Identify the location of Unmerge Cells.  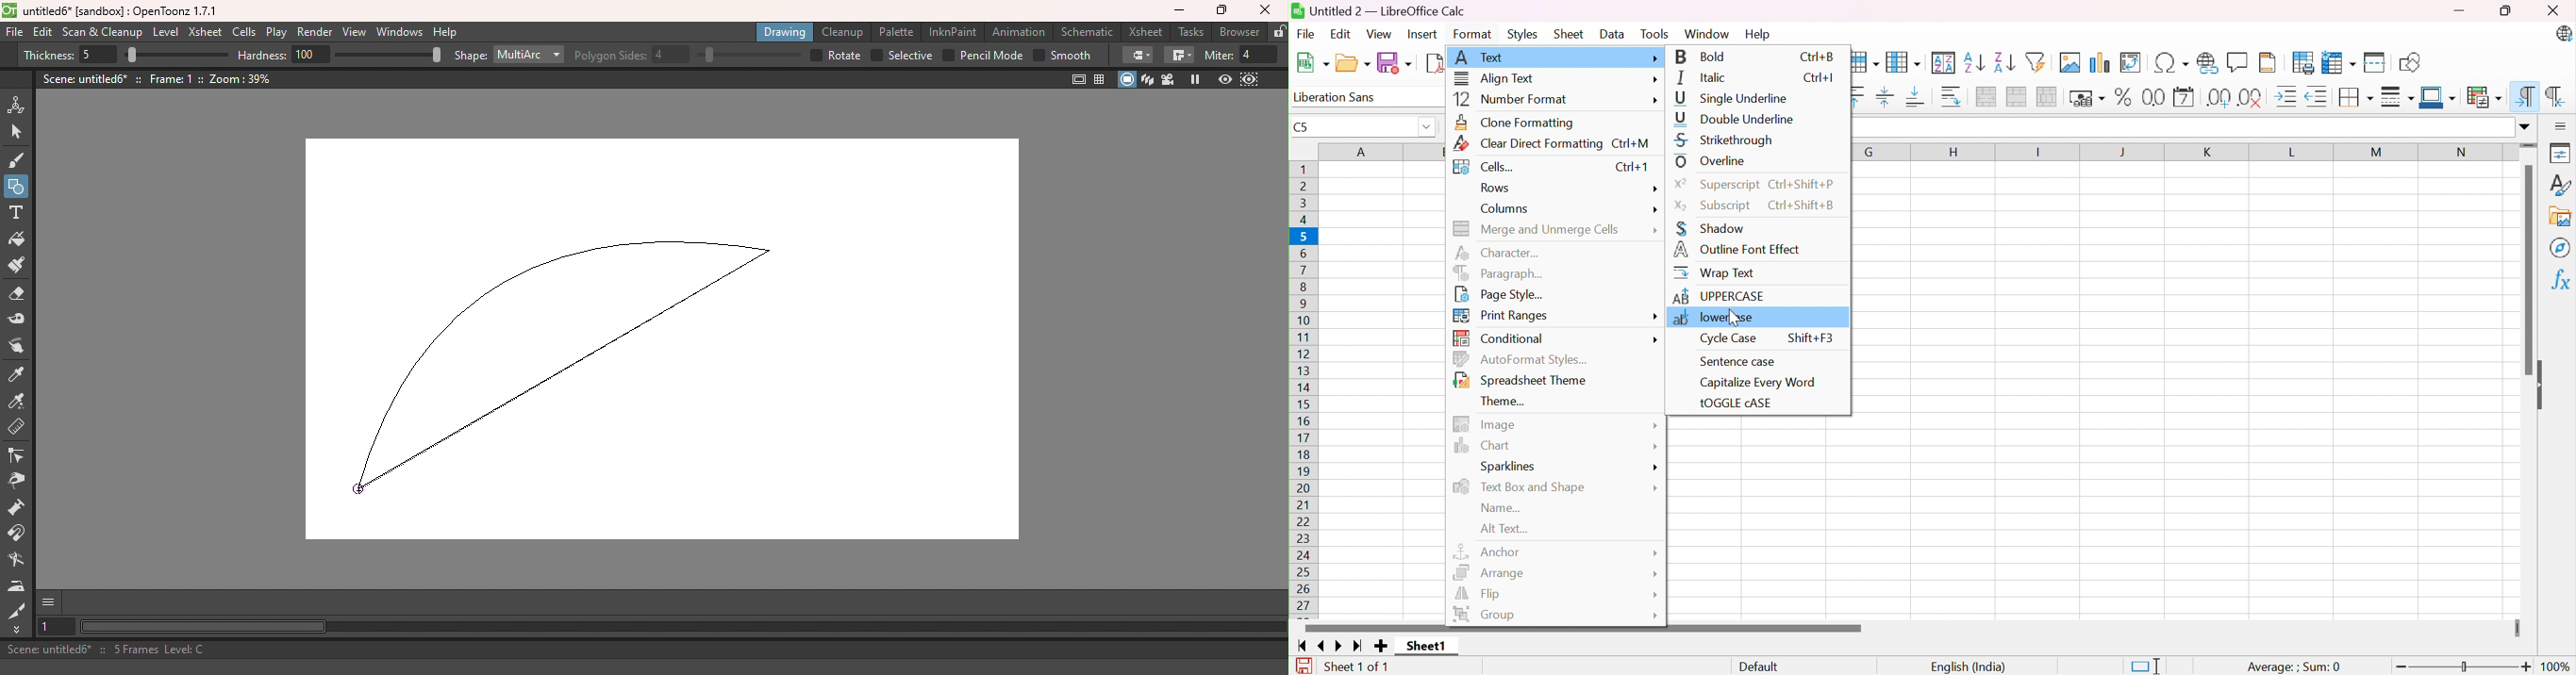
(2049, 97).